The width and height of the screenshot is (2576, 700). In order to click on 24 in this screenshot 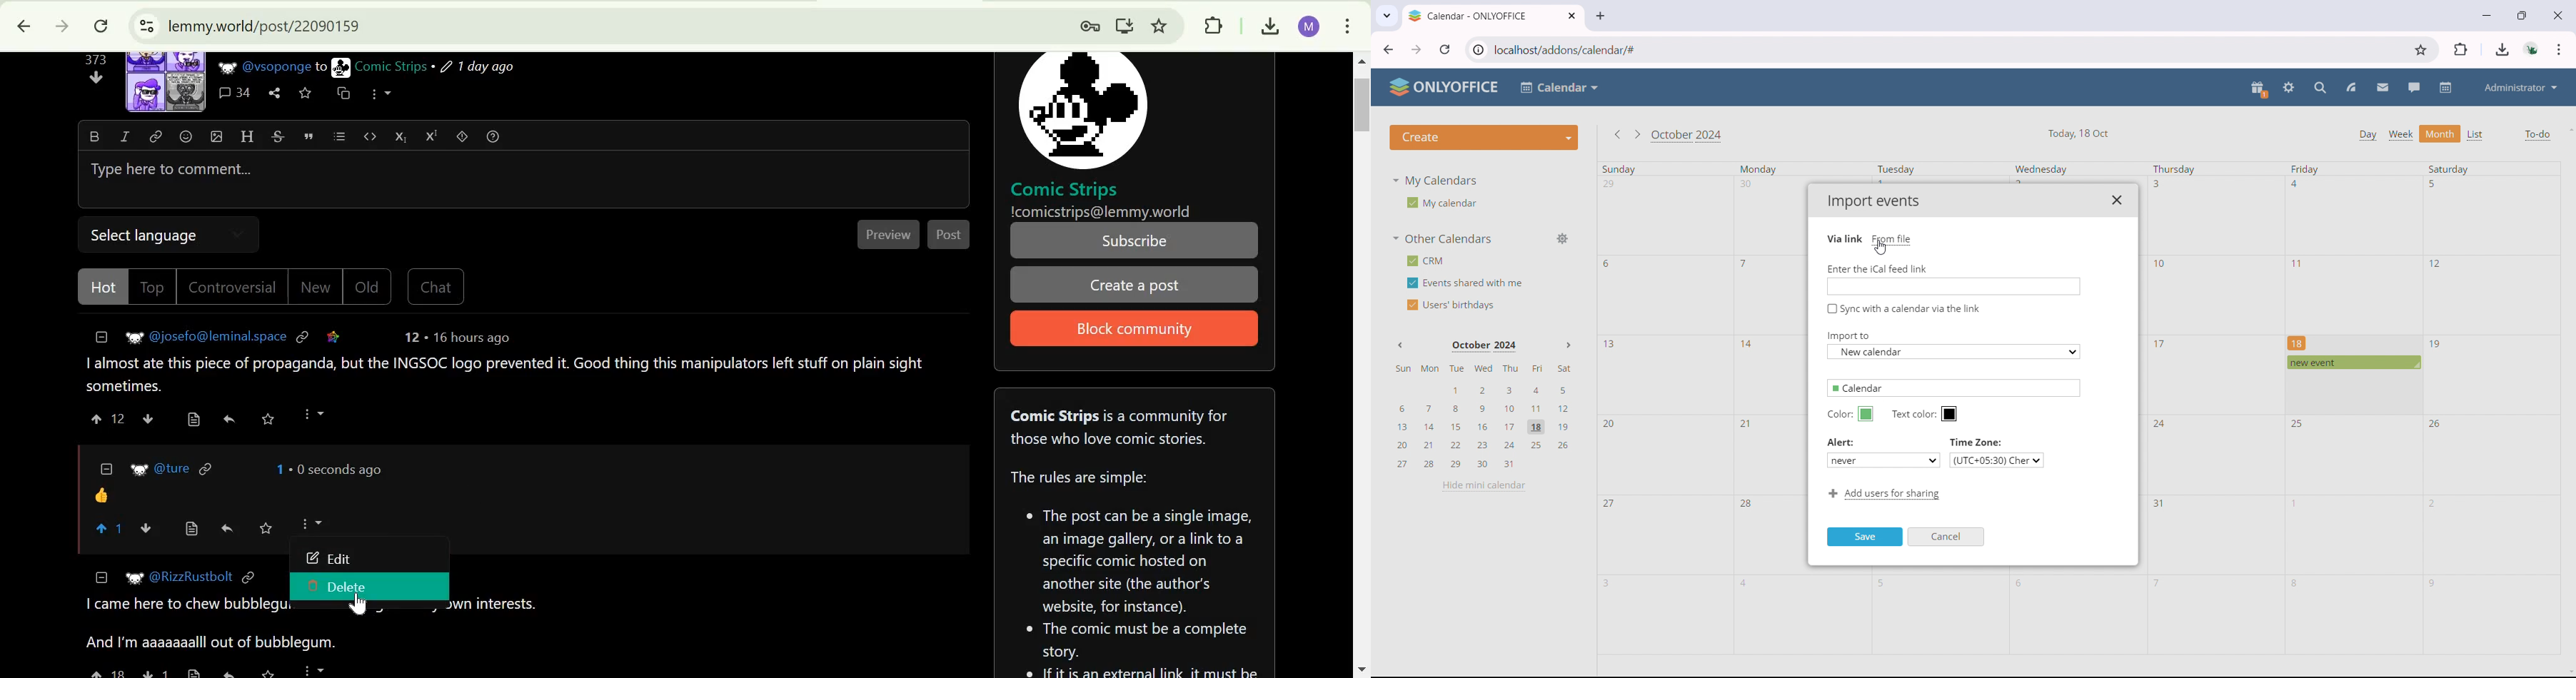, I will do `click(2160, 425)`.